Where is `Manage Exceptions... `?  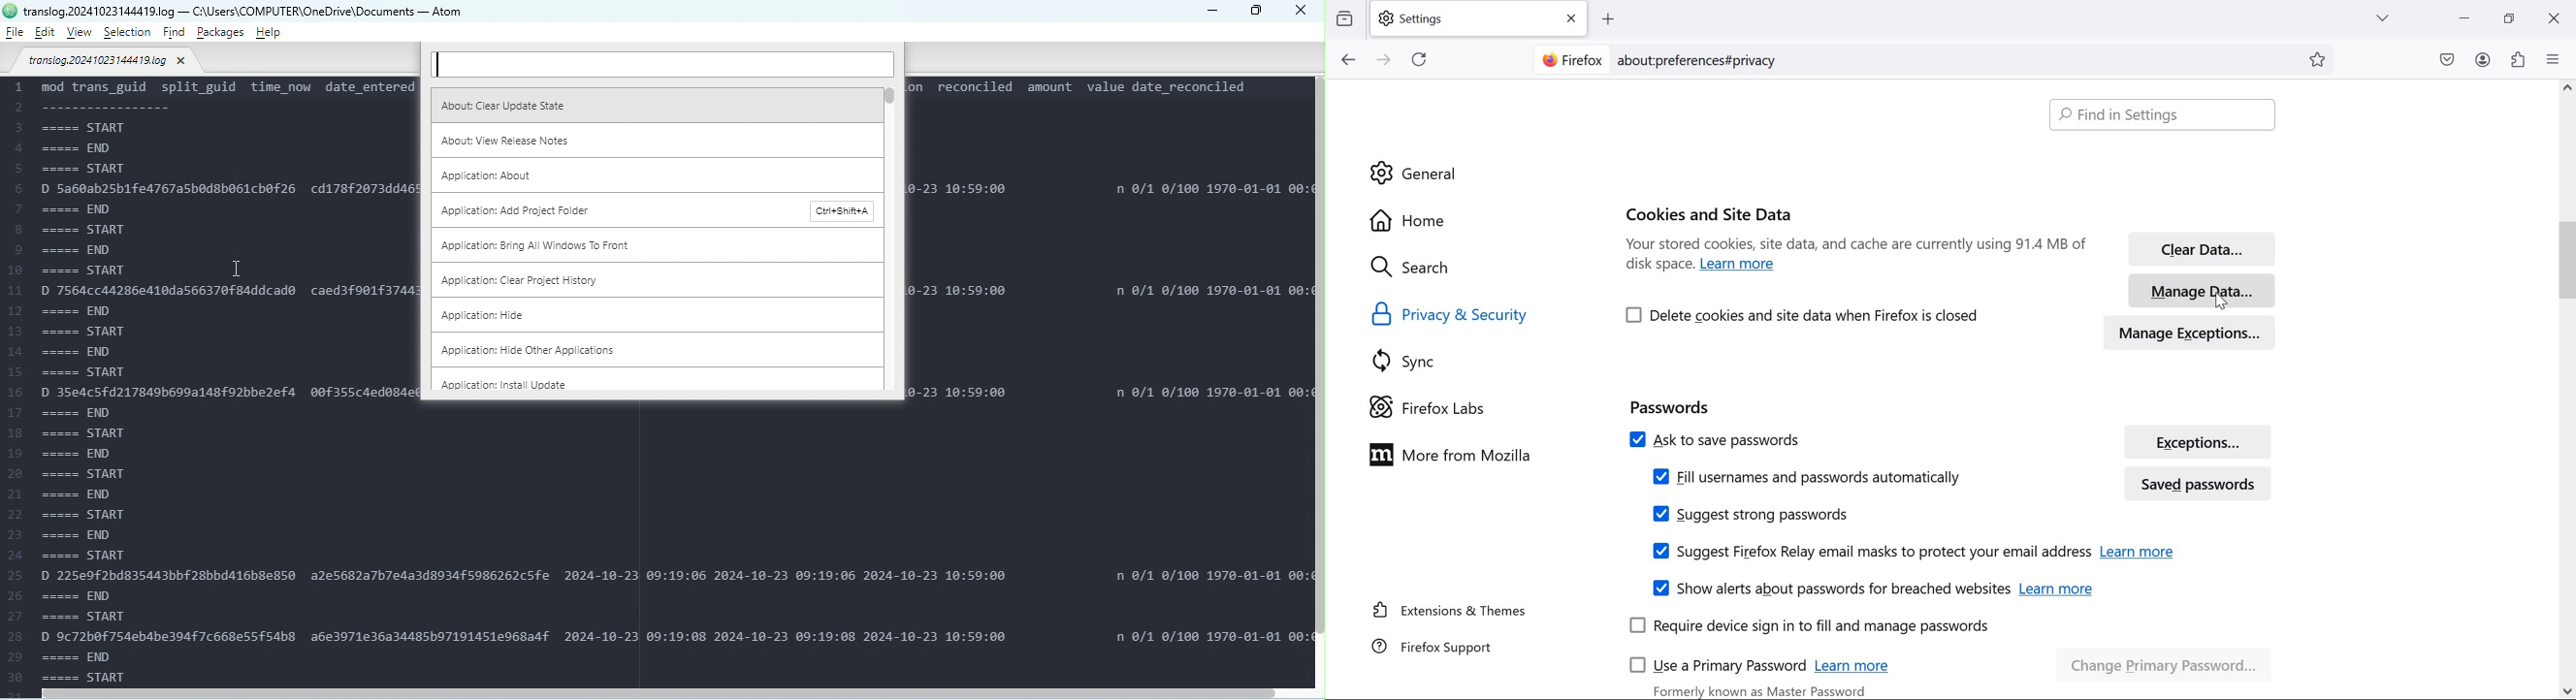 Manage Exceptions...  is located at coordinates (2203, 330).